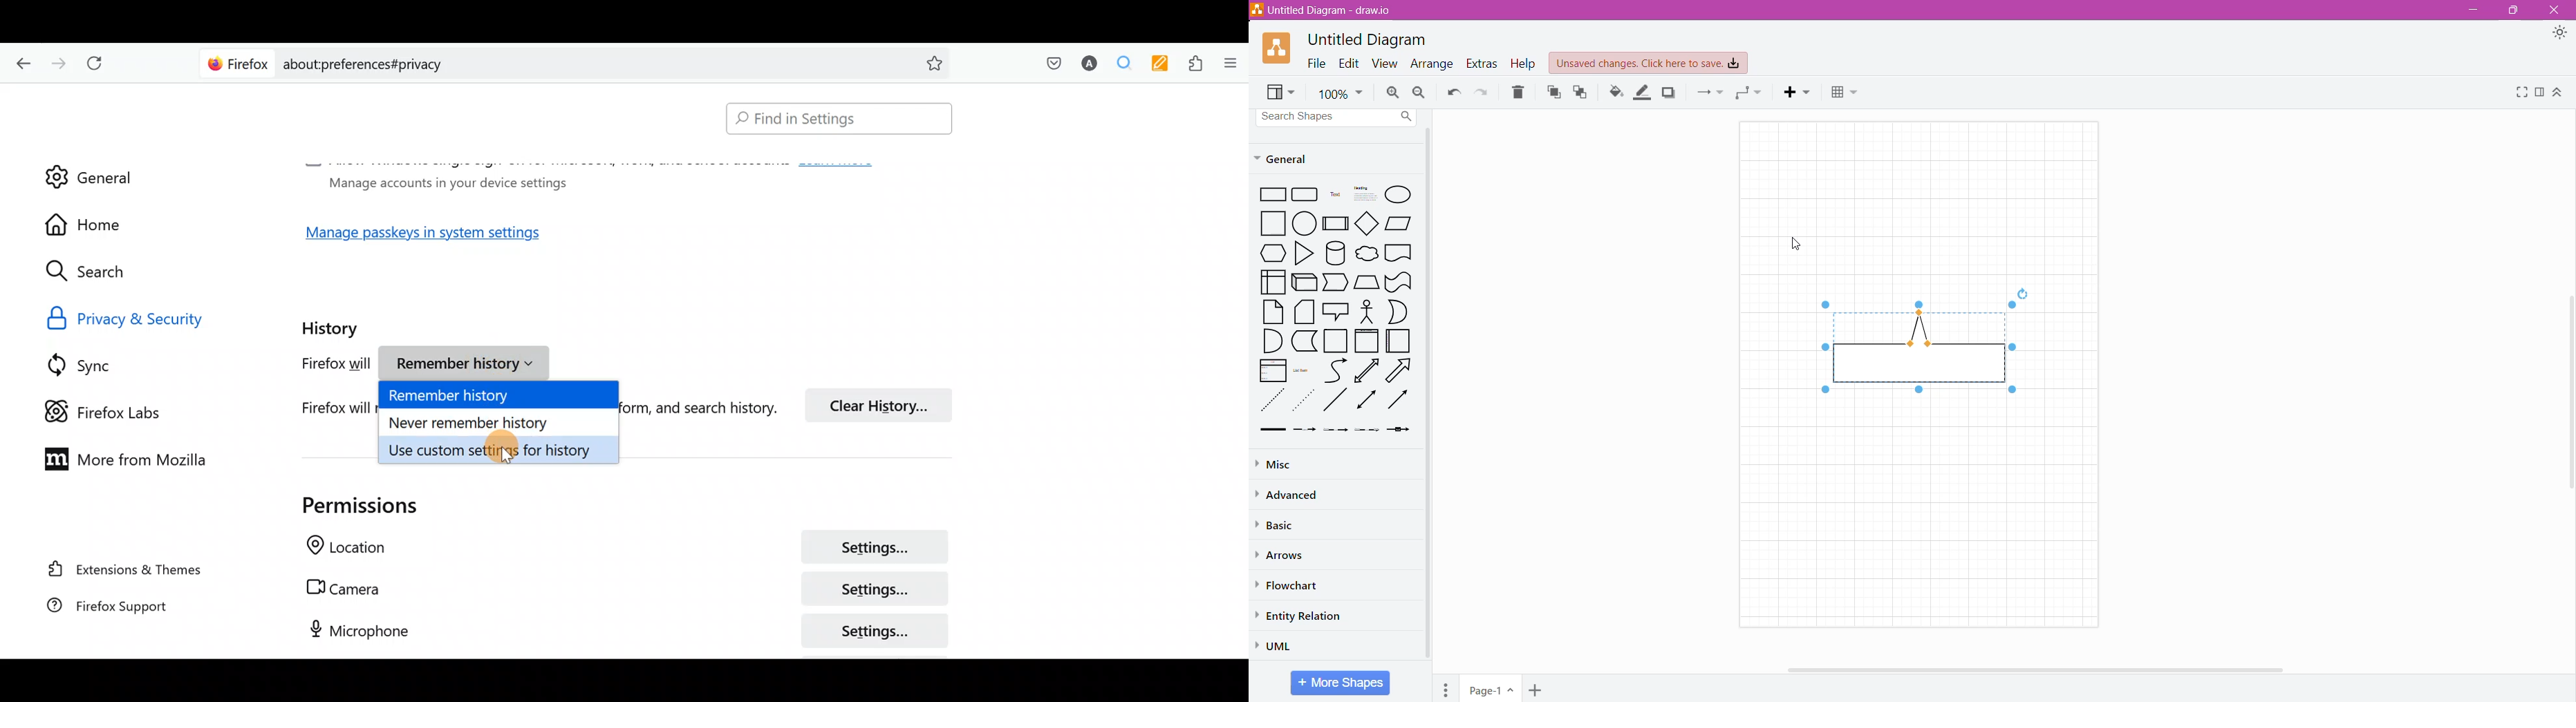  Describe the element at coordinates (1582, 93) in the screenshot. I see `To Back` at that location.